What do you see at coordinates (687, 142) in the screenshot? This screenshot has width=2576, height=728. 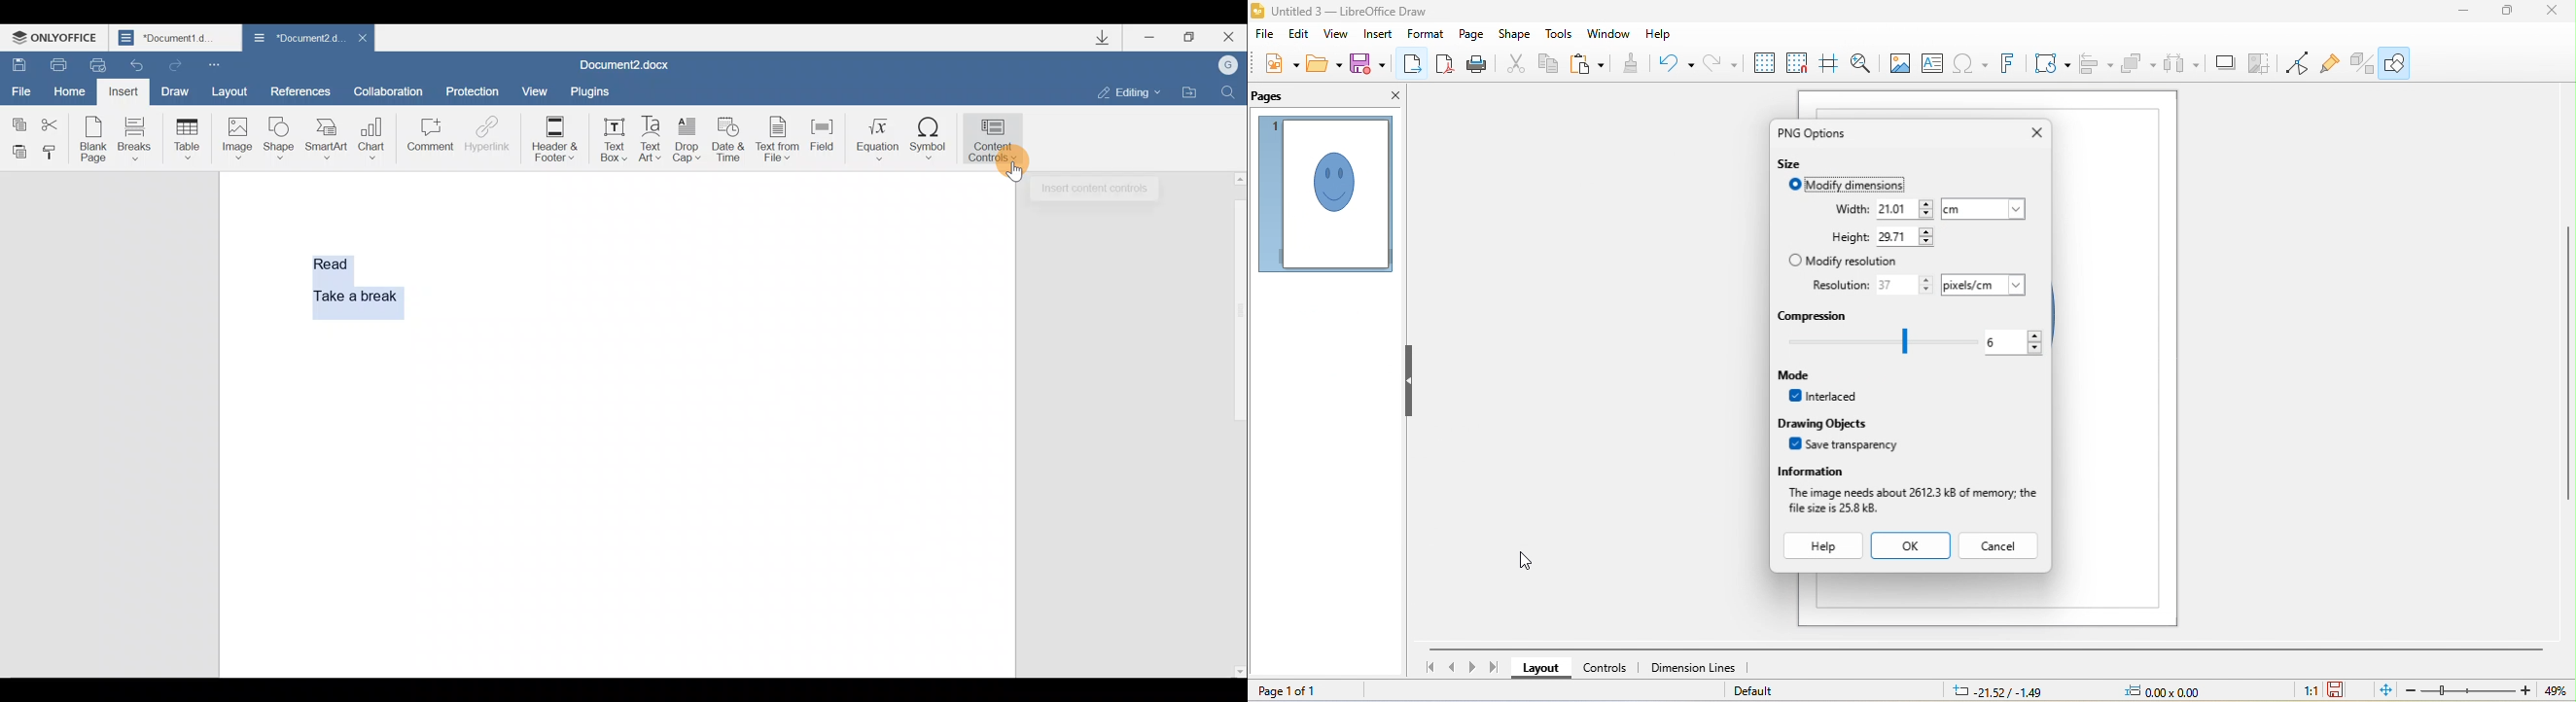 I see `Drop cap` at bounding box center [687, 142].